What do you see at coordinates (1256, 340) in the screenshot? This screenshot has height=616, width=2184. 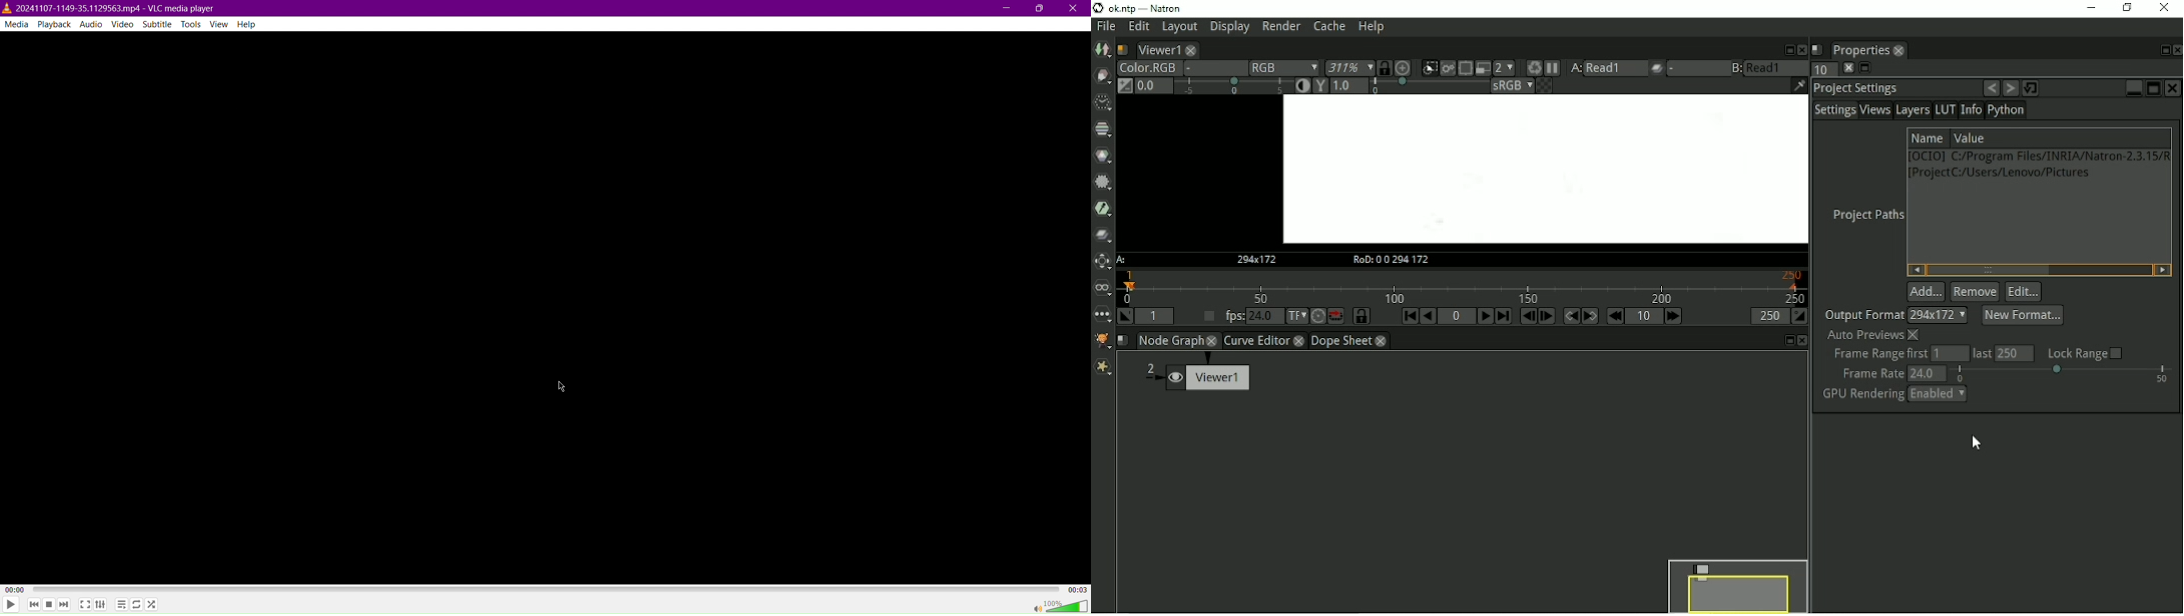 I see `Curve Editor` at bounding box center [1256, 340].